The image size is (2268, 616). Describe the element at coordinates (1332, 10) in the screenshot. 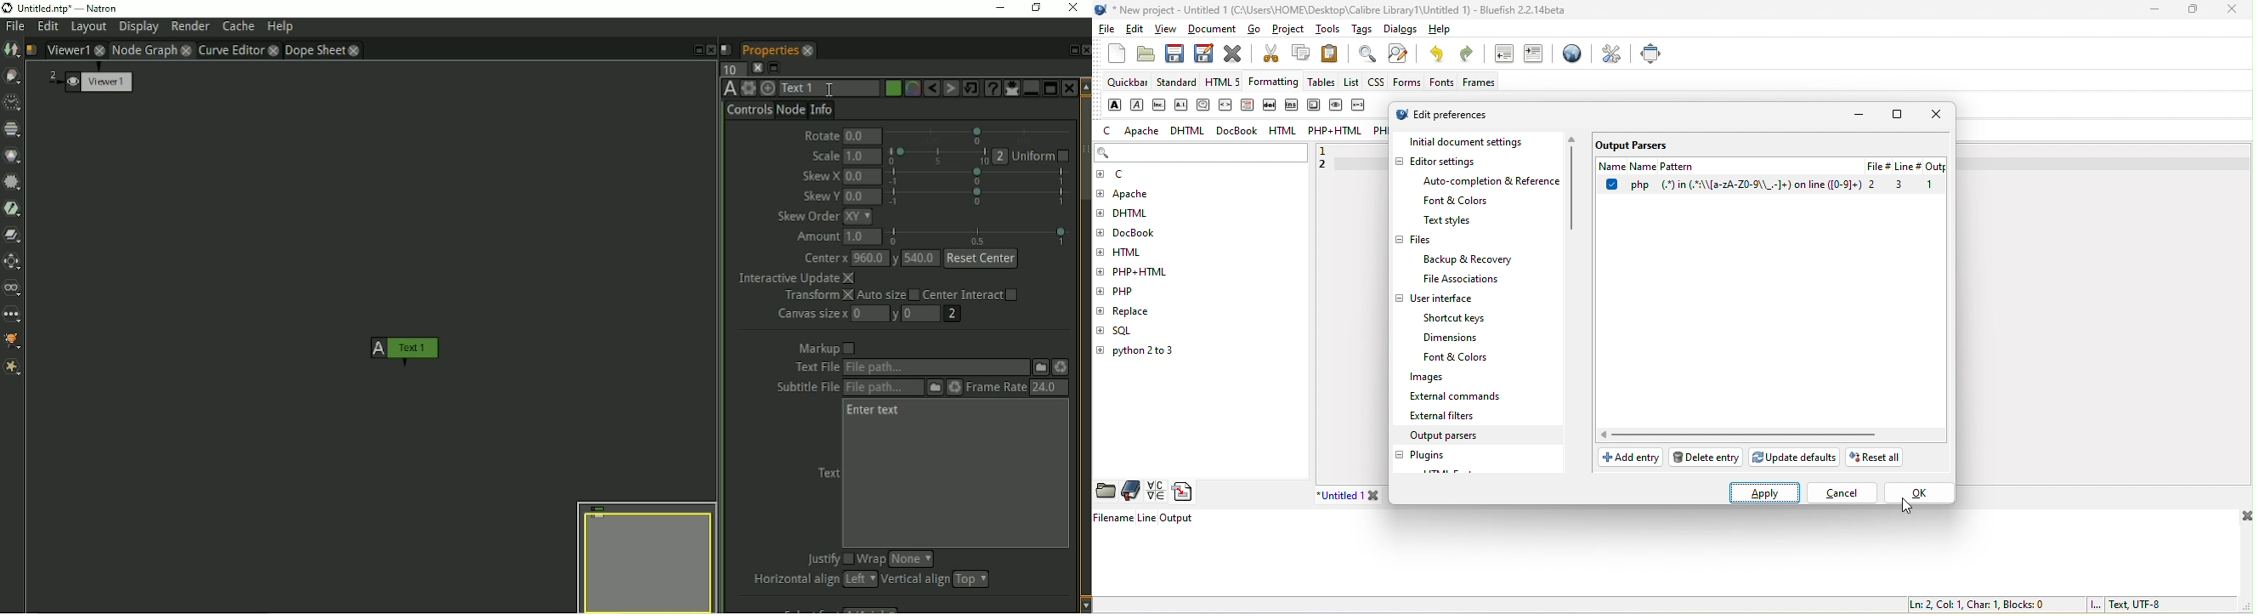

I see `title` at that location.